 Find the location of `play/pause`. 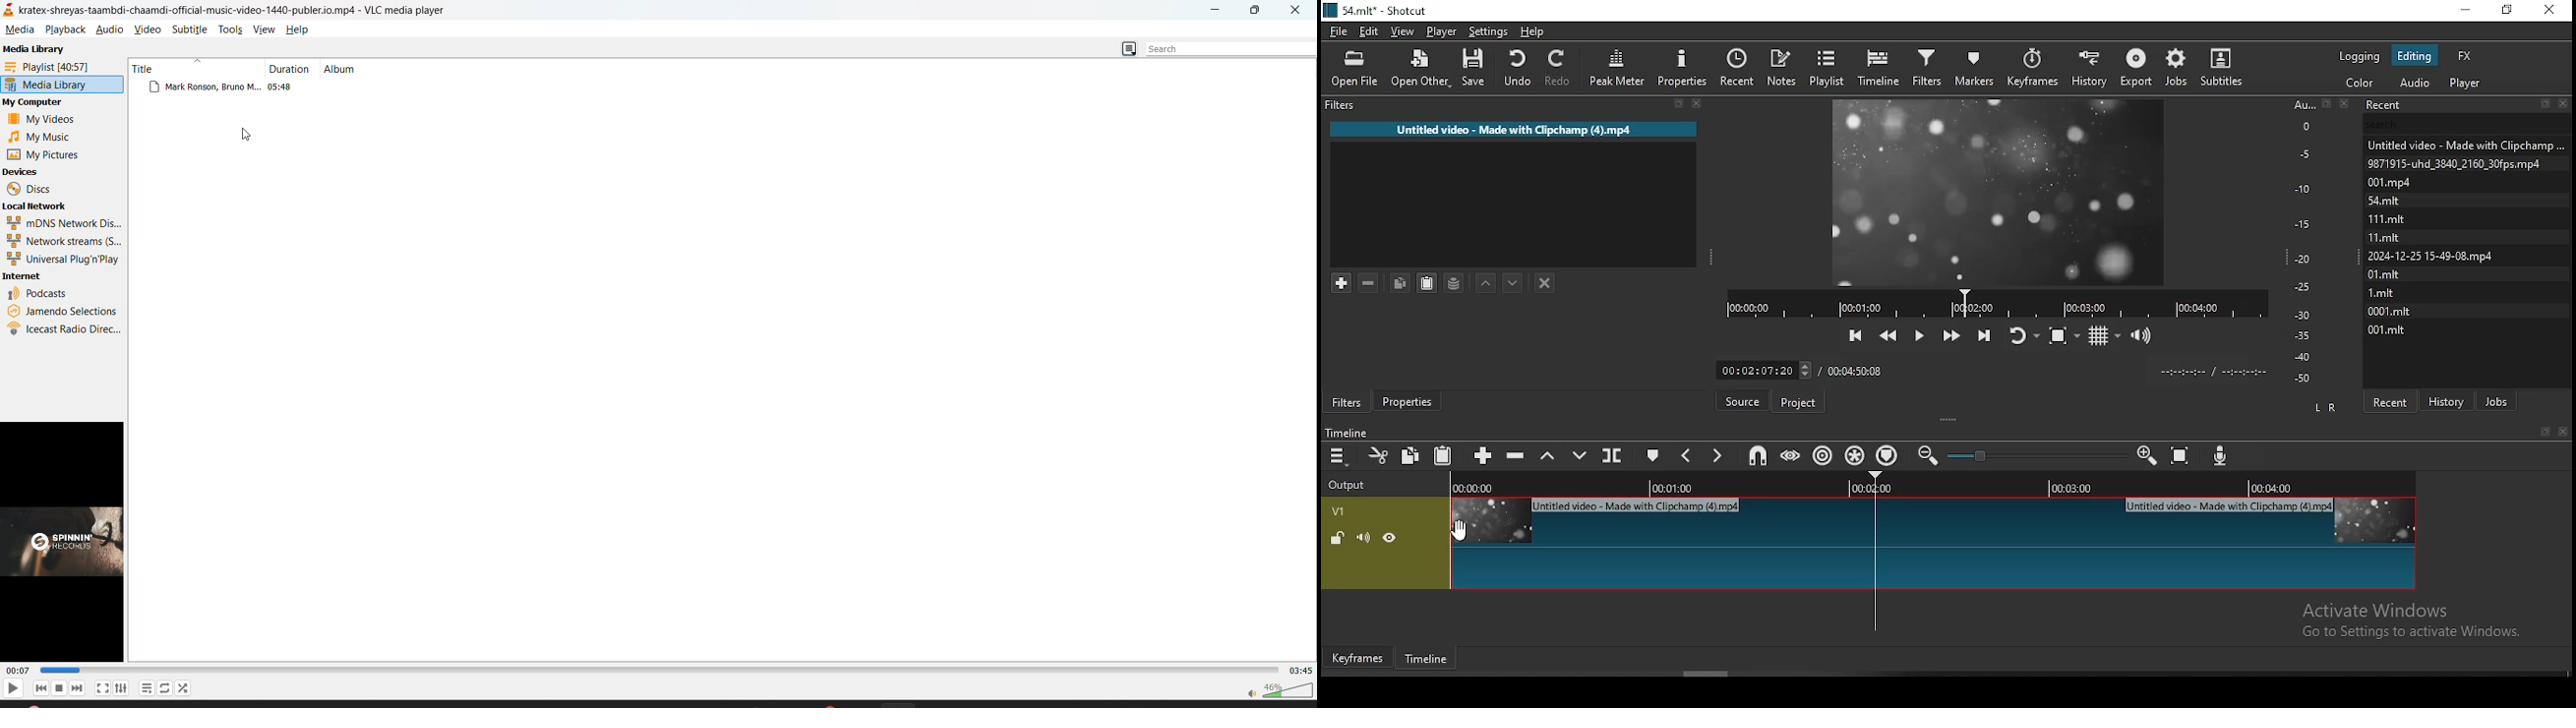

play/pause is located at coordinates (1920, 333).